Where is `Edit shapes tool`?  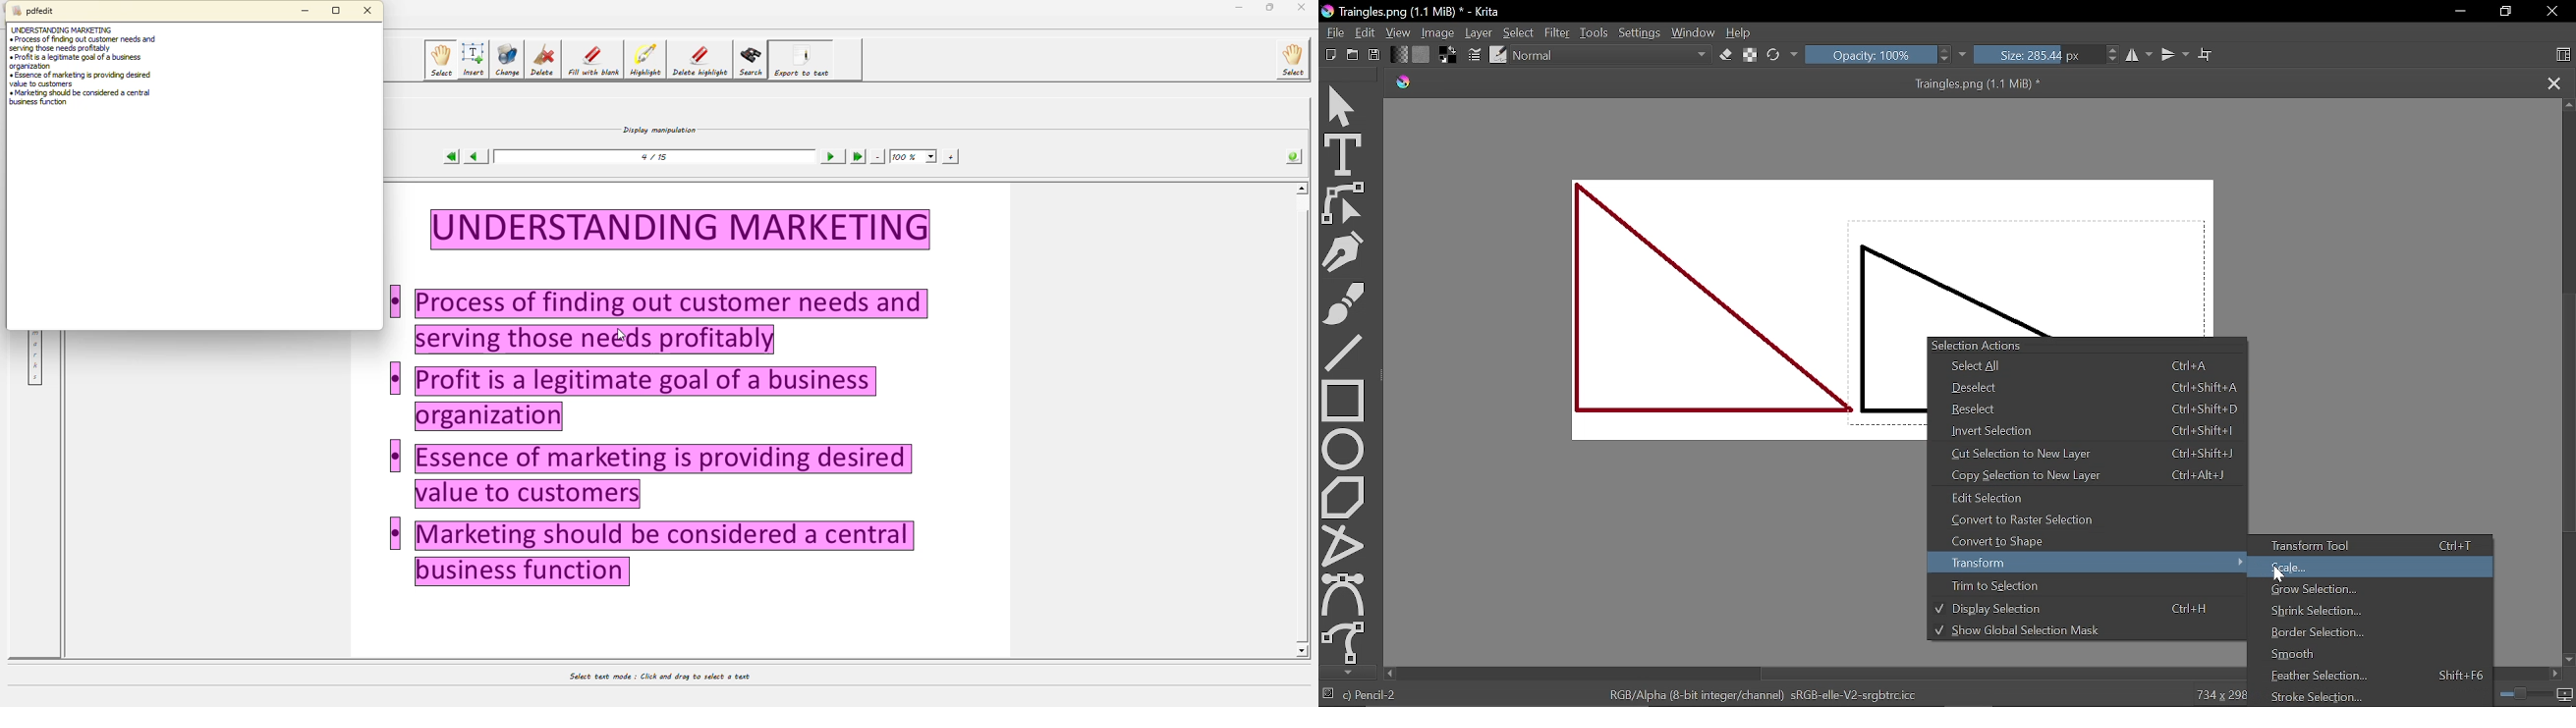
Edit shapes tool is located at coordinates (1344, 202).